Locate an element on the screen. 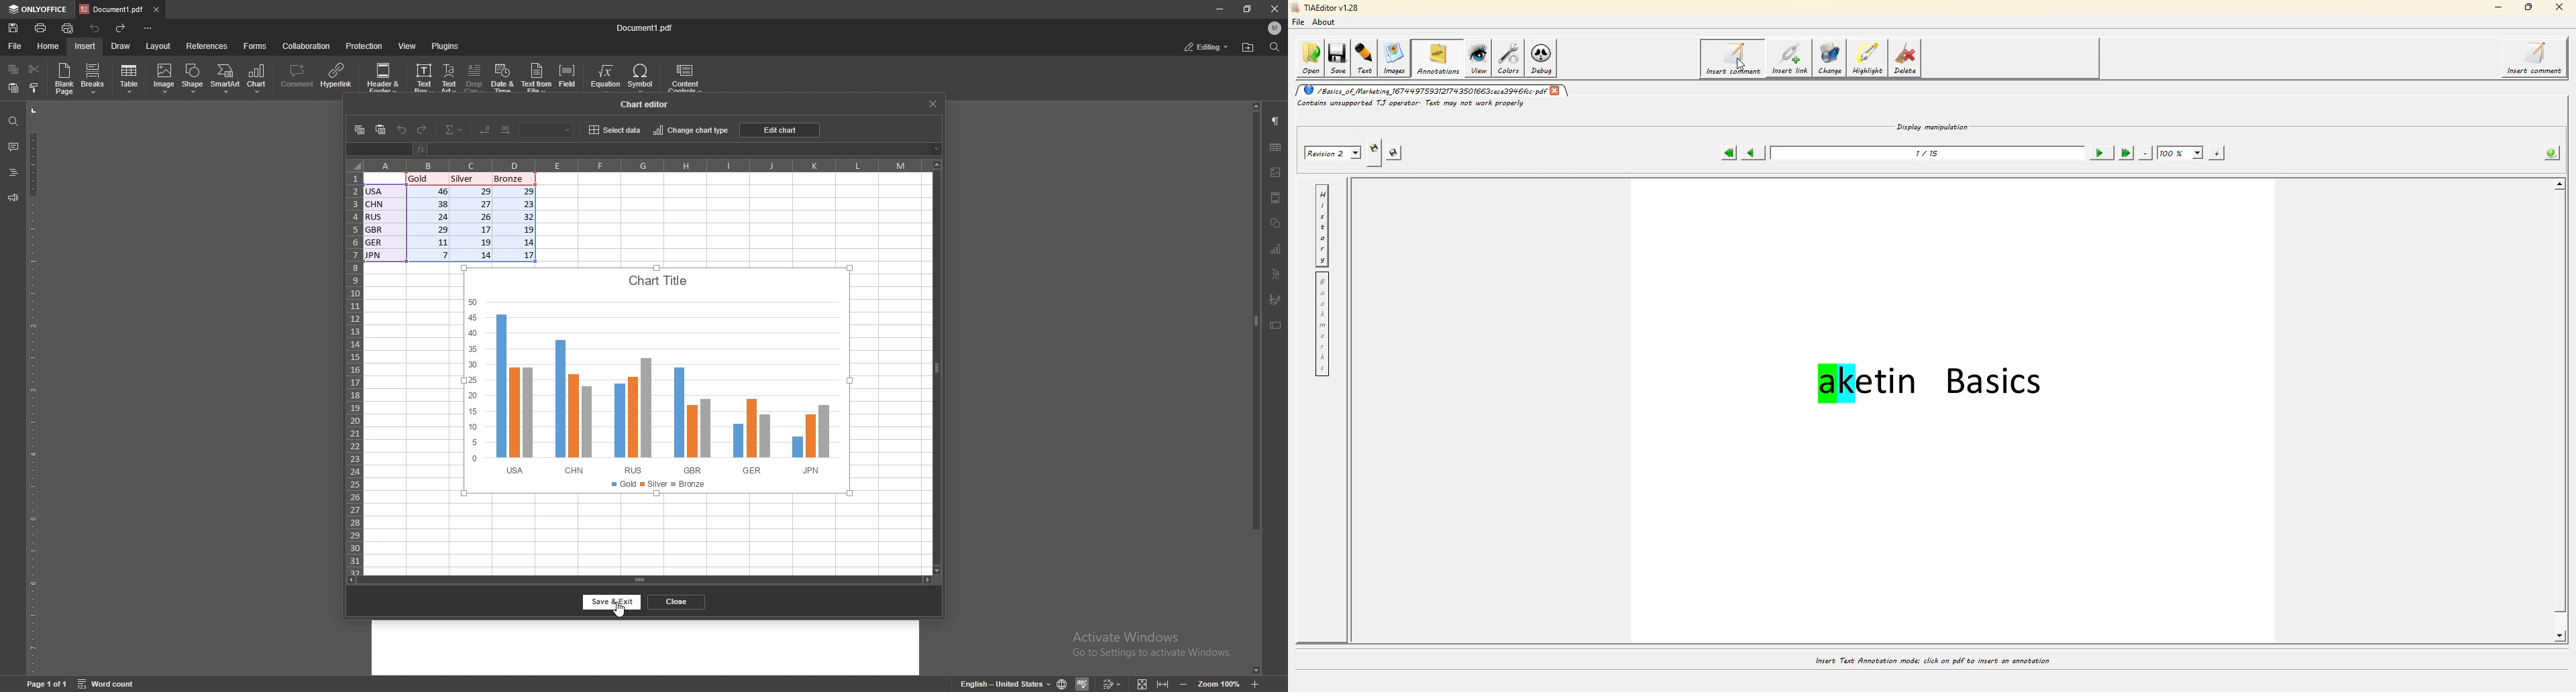 This screenshot has height=700, width=2576. minimize is located at coordinates (1181, 685).